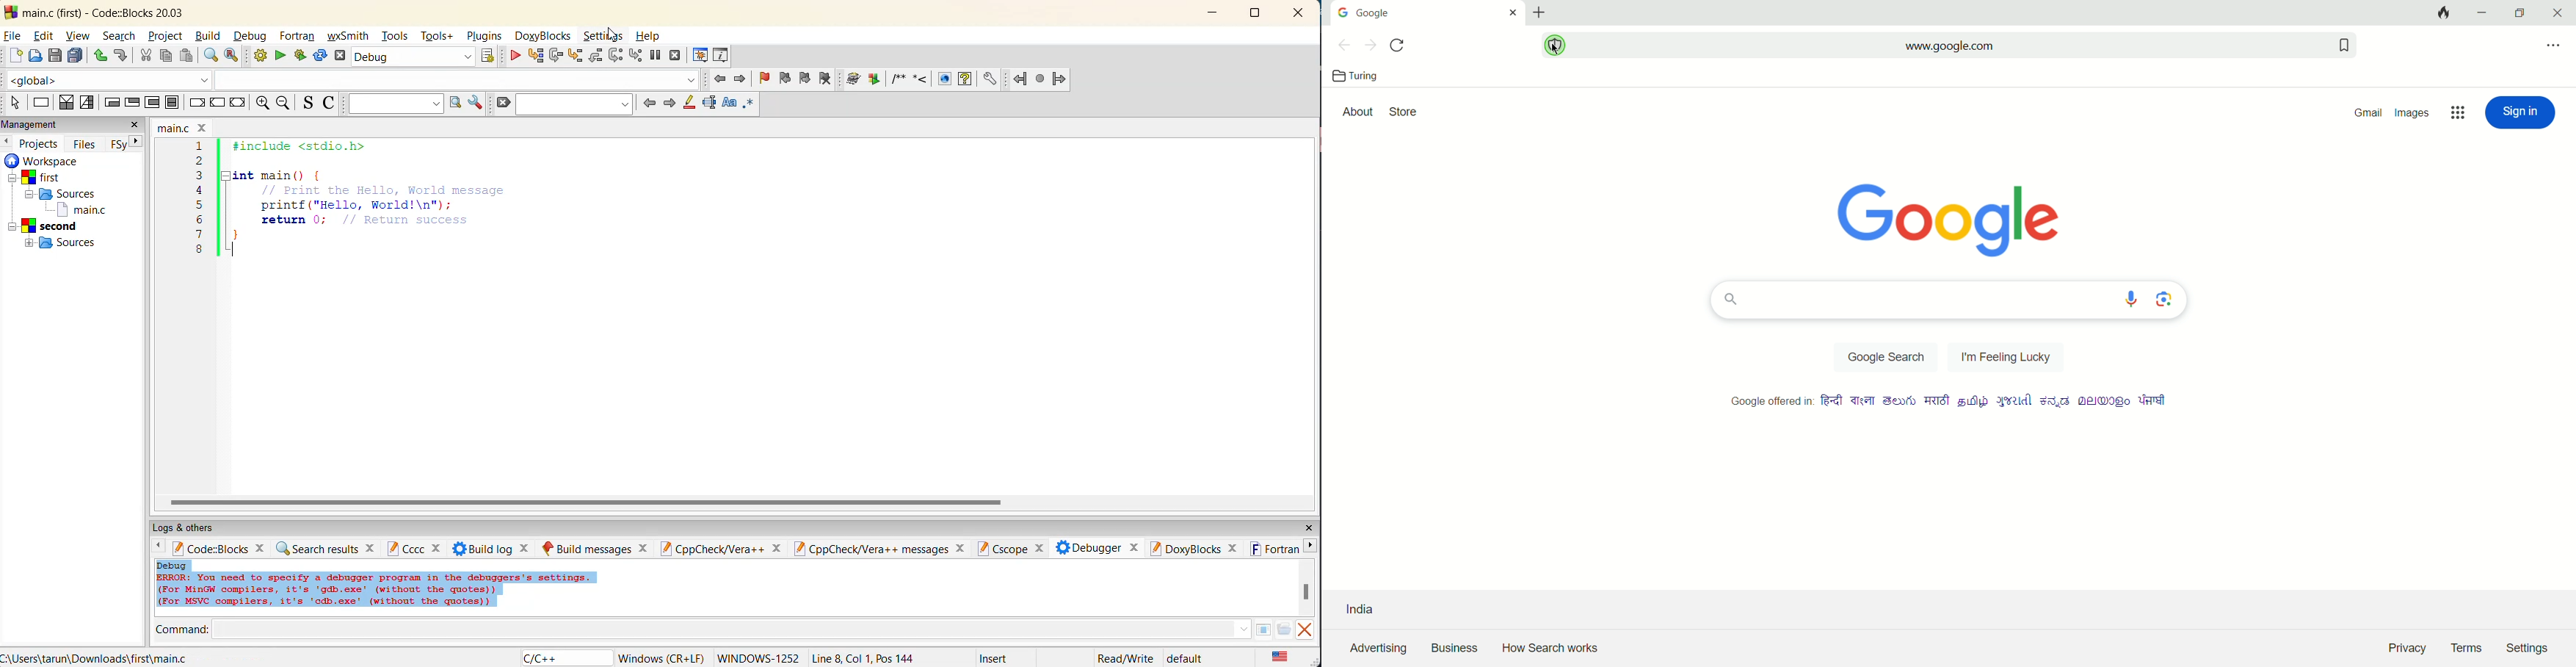 This screenshot has height=672, width=2576. What do you see at coordinates (1900, 401) in the screenshot?
I see `language` at bounding box center [1900, 401].